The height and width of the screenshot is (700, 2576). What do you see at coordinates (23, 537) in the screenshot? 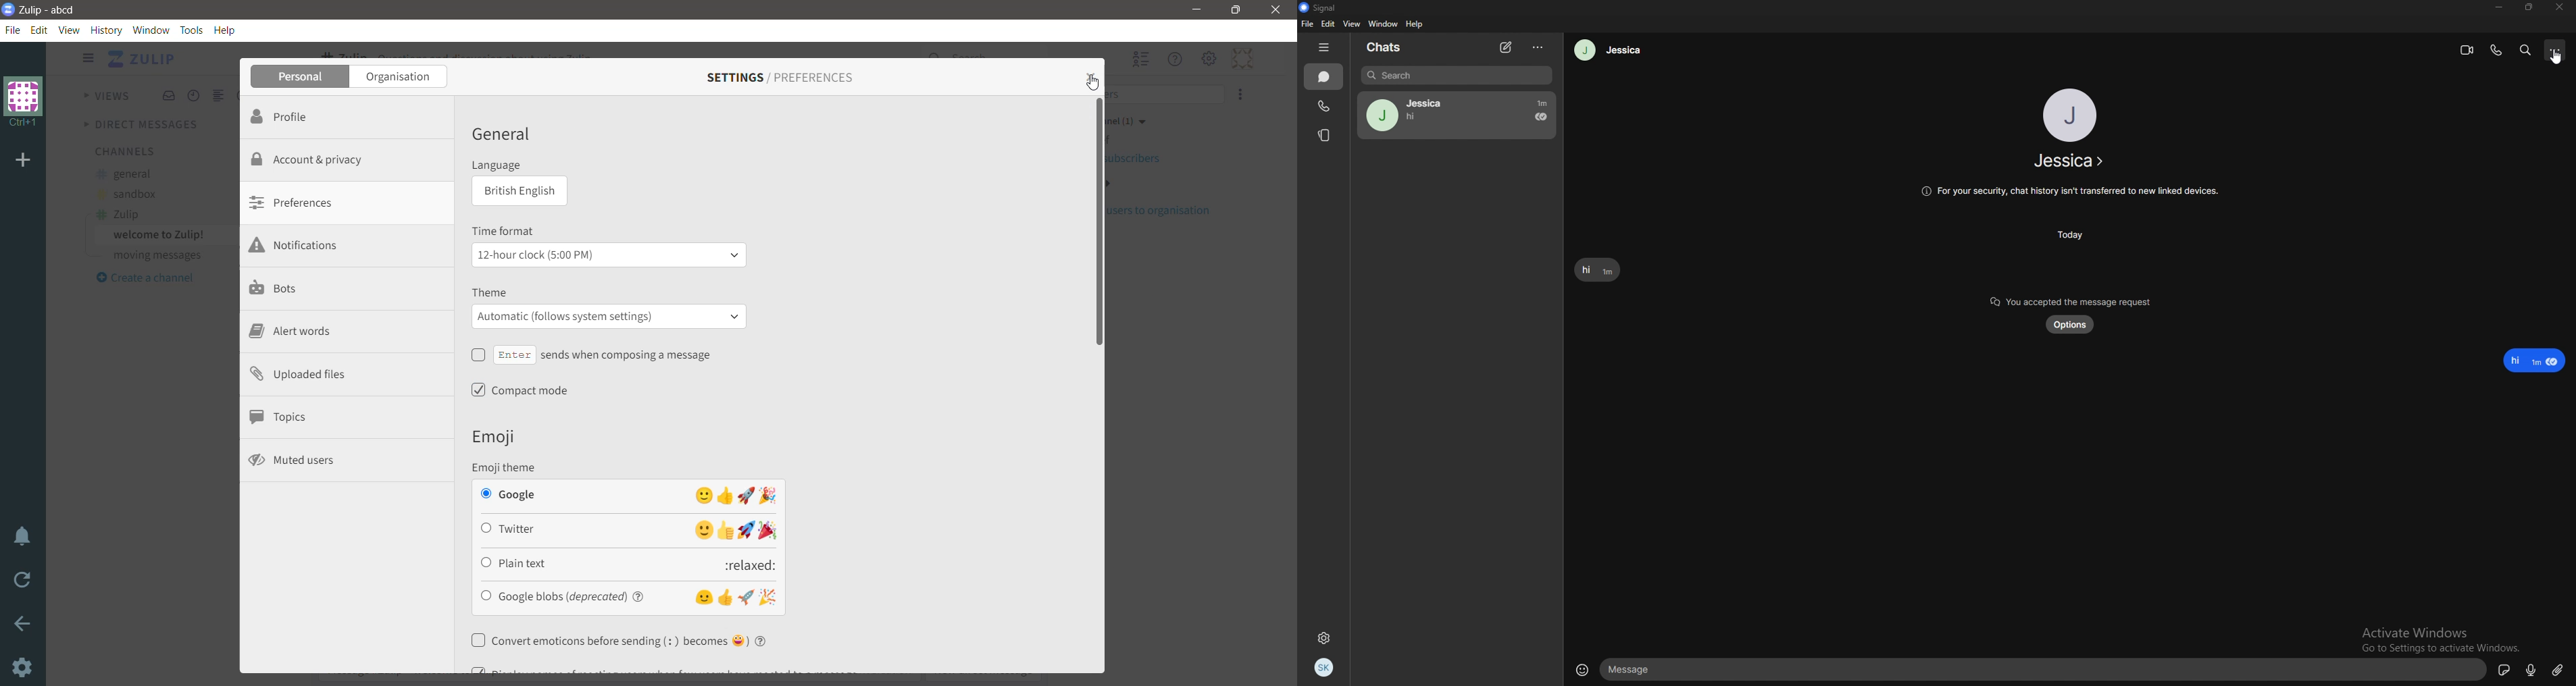
I see `Enable Do Not Disturb` at bounding box center [23, 537].